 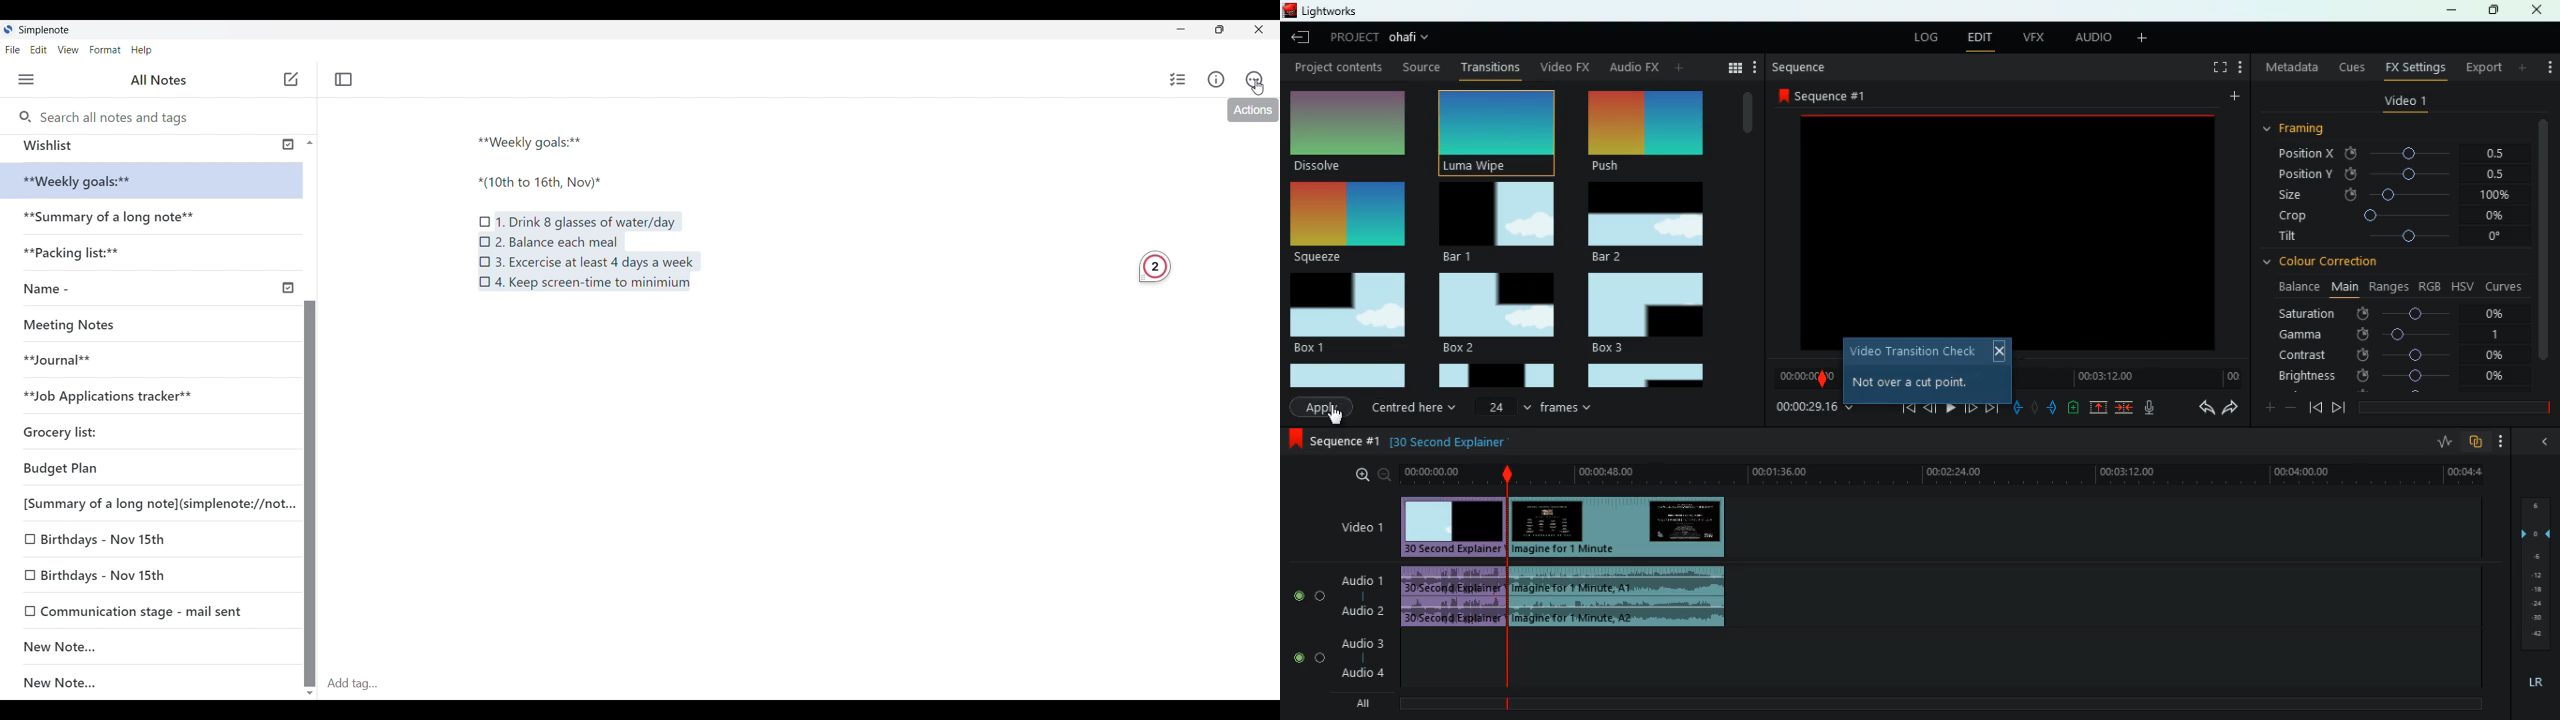 I want to click on cursor, so click(x=1265, y=87).